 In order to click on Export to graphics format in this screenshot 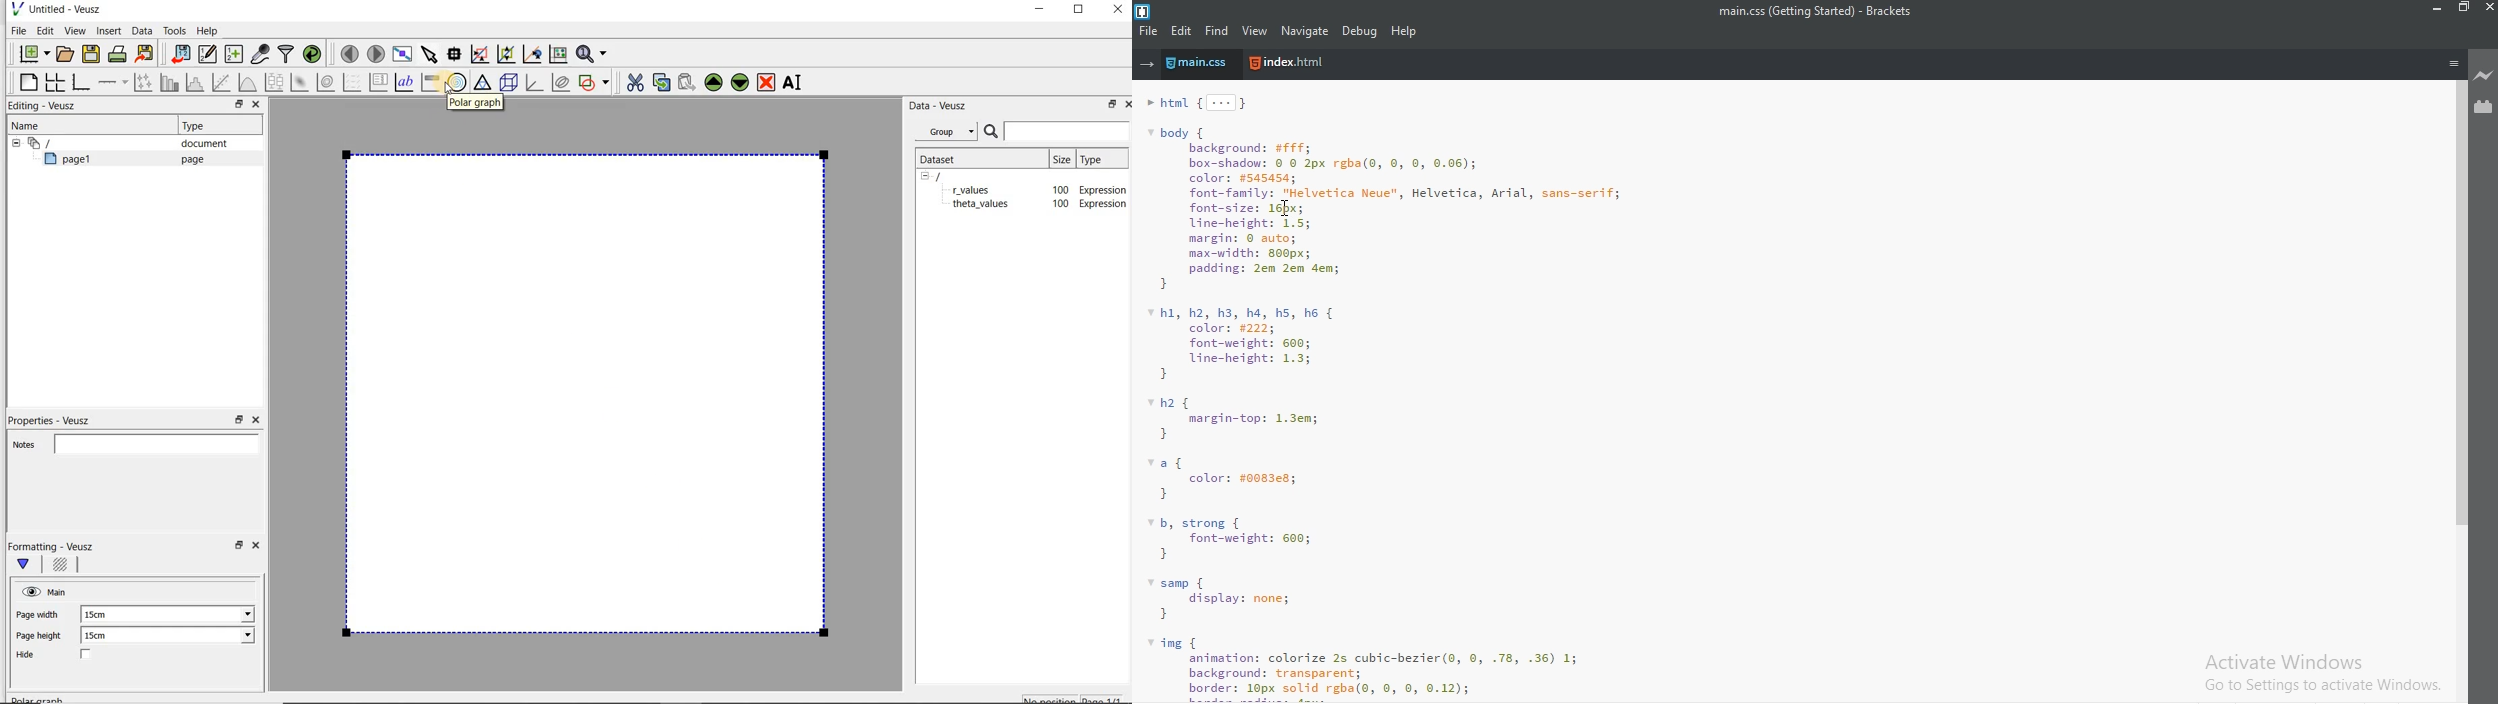, I will do `click(145, 55)`.